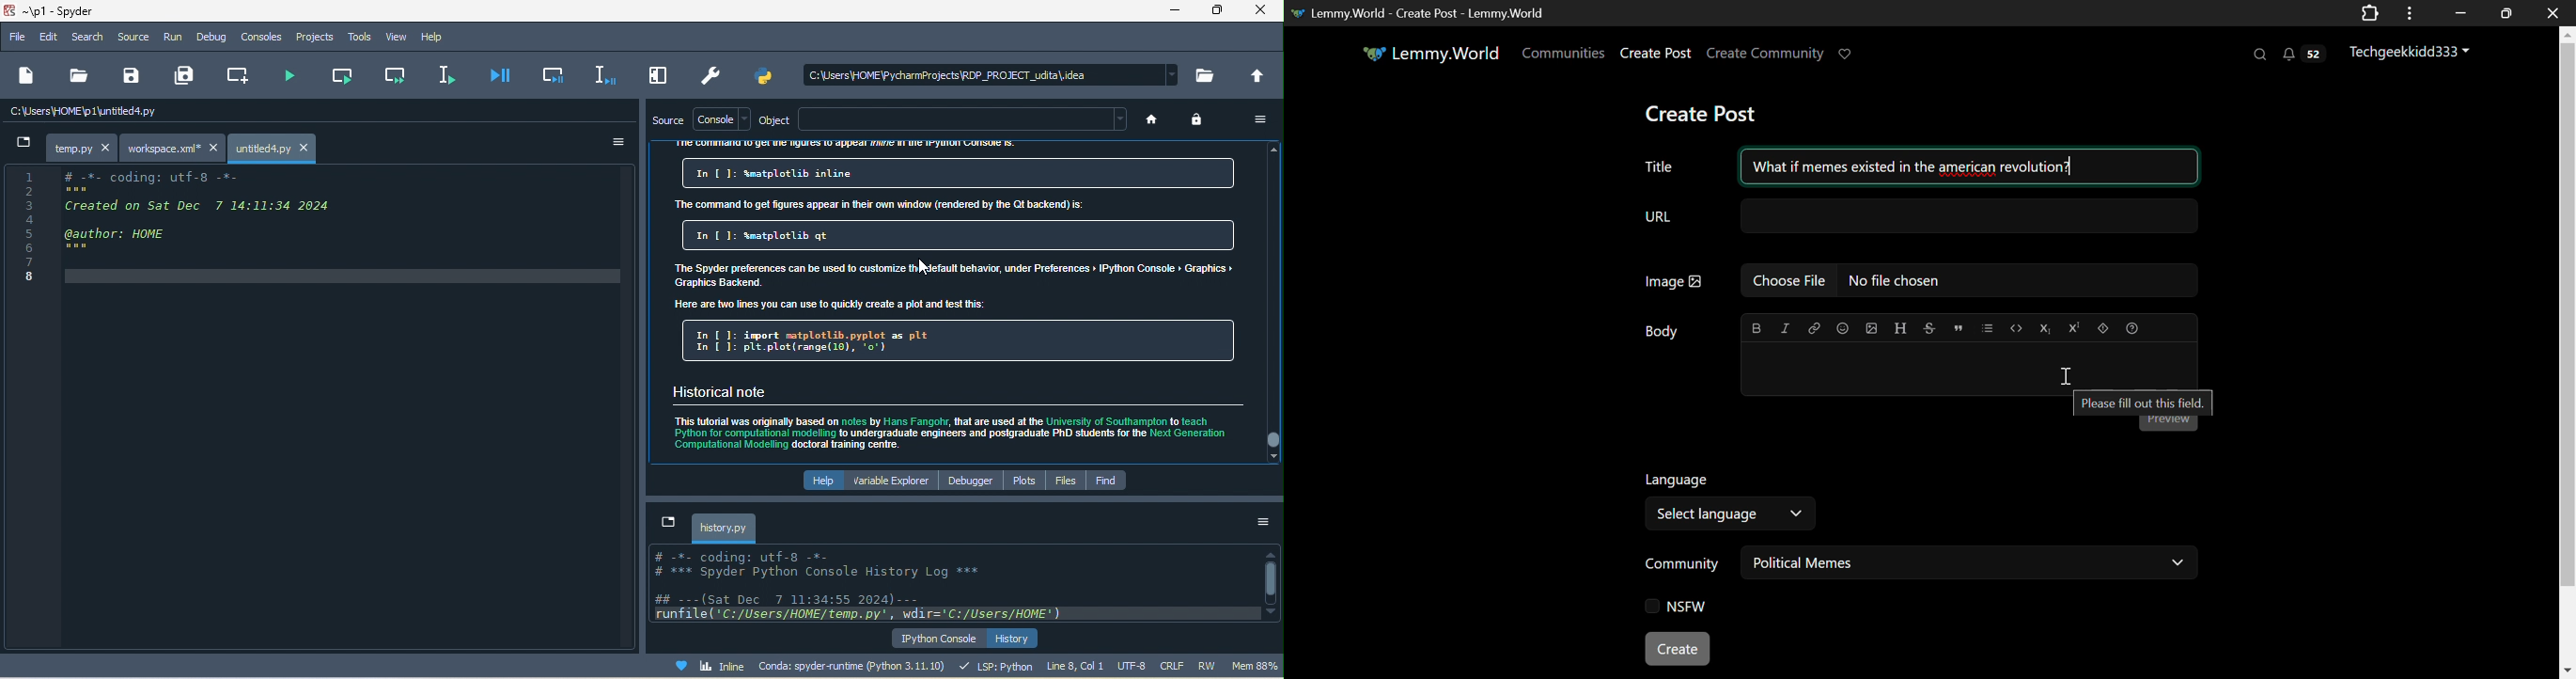 This screenshot has width=2576, height=700. Describe the element at coordinates (133, 75) in the screenshot. I see `save` at that location.